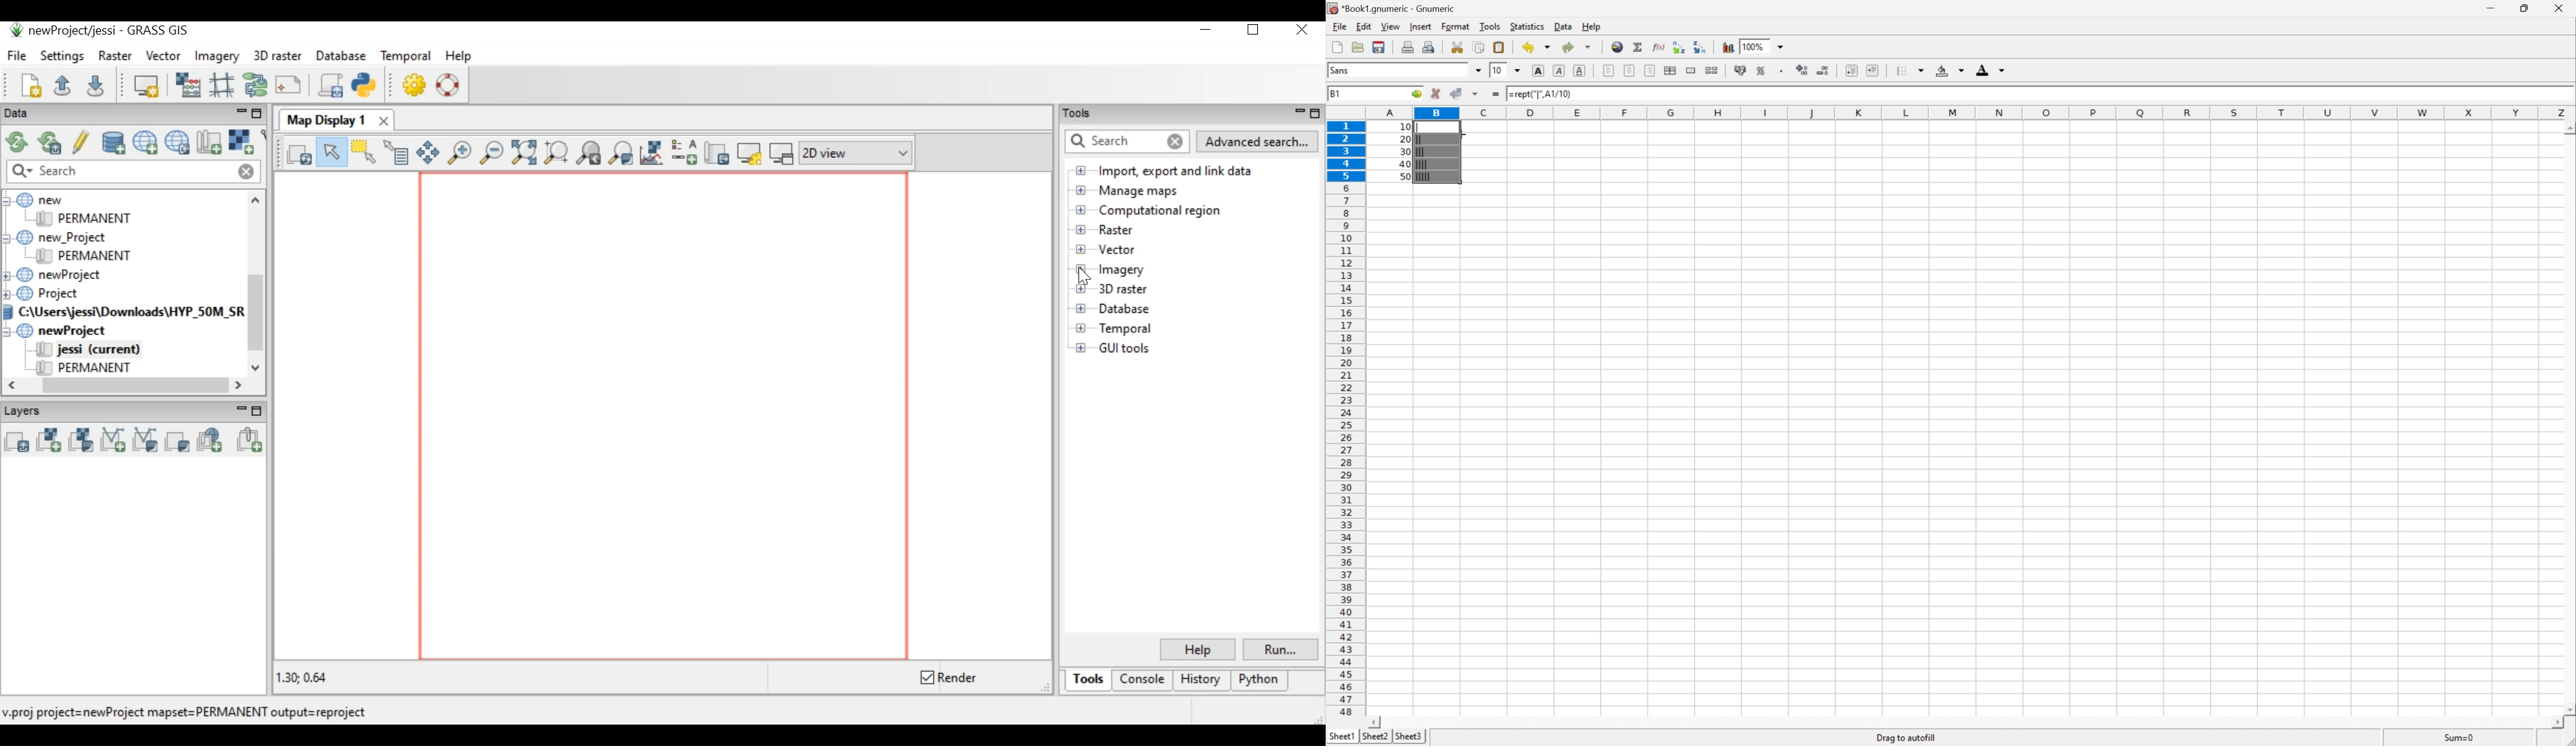  I want to click on Open a file, so click(1358, 47).